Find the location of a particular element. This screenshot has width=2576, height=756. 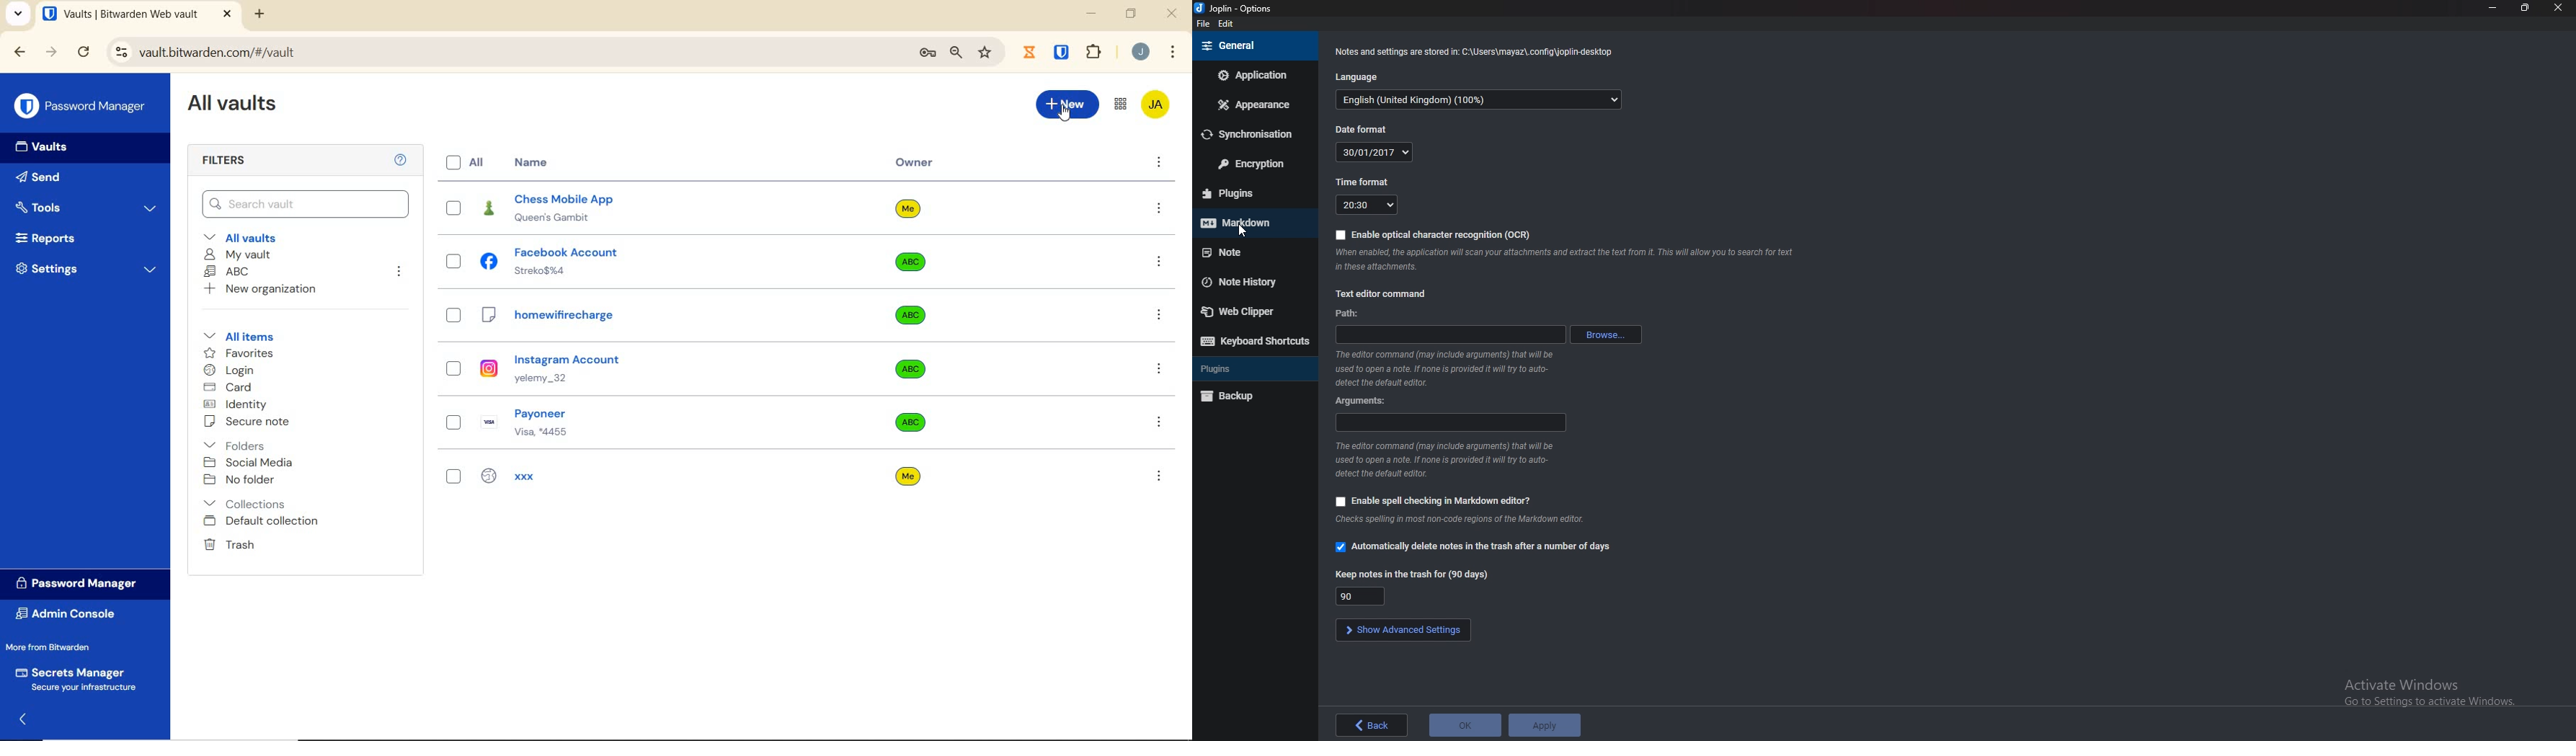

select entry is located at coordinates (453, 368).